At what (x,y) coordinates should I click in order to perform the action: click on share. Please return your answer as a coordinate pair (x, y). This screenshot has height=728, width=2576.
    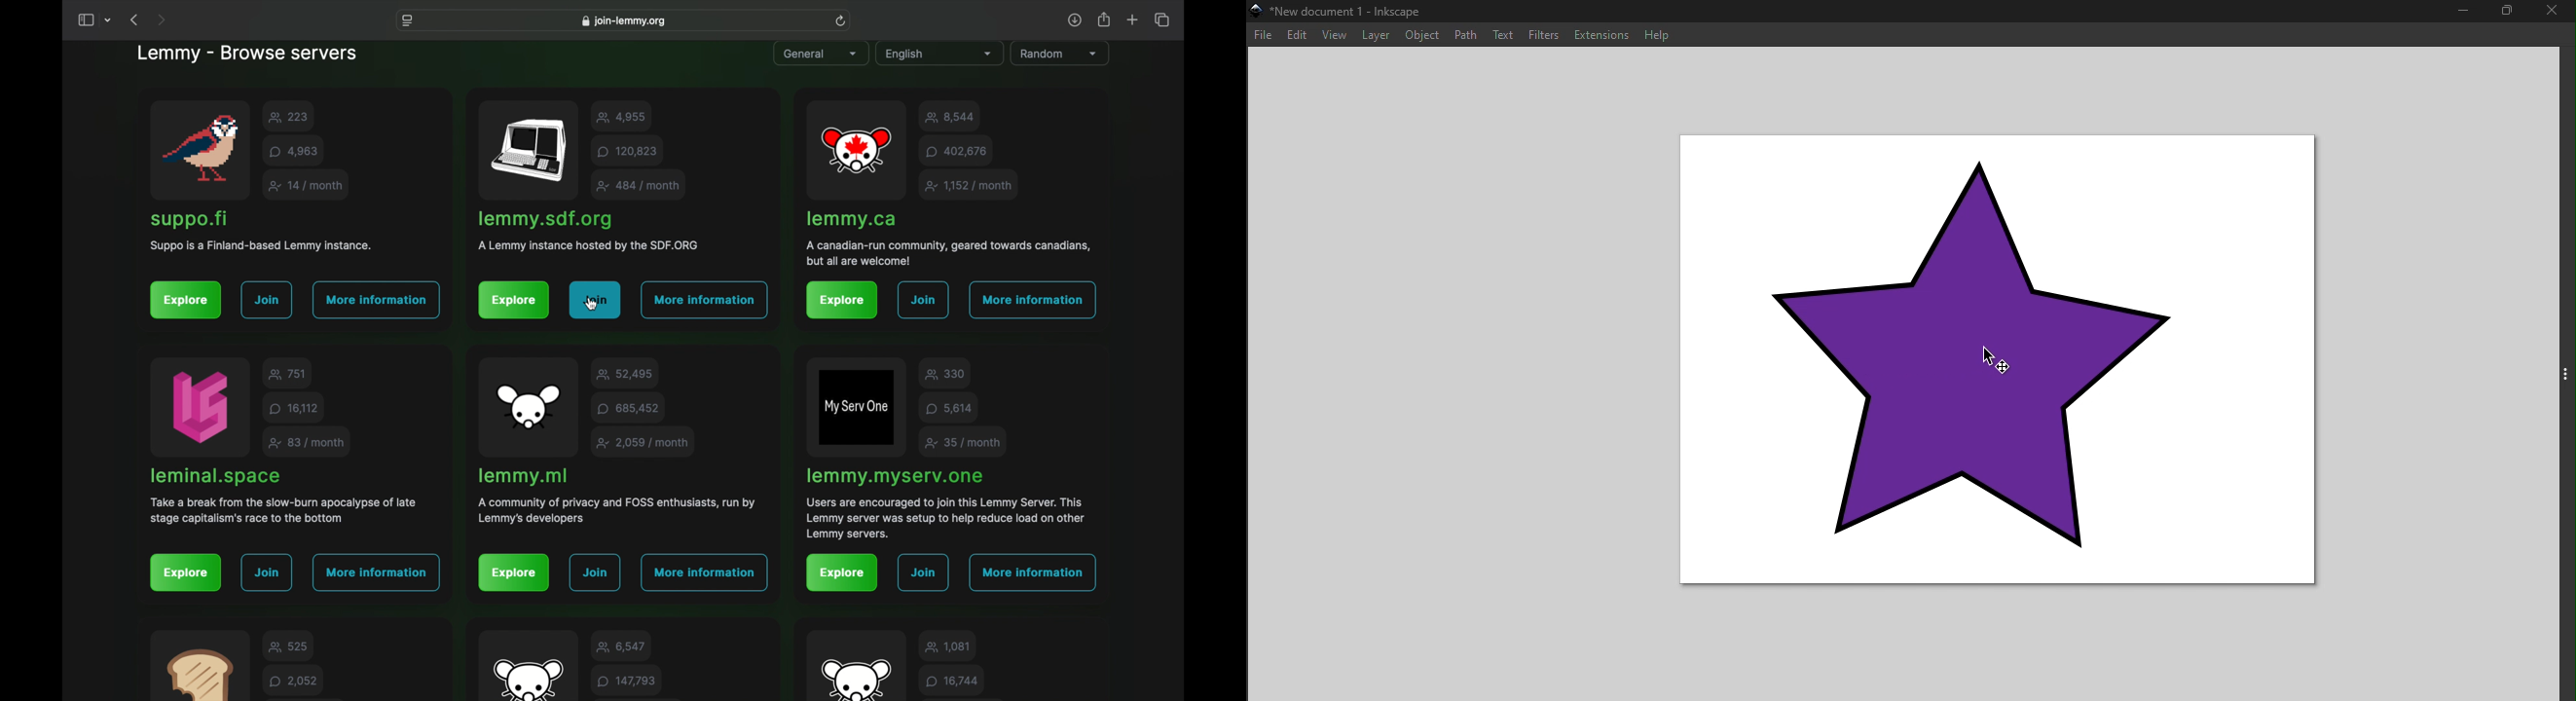
    Looking at the image, I should click on (1105, 20).